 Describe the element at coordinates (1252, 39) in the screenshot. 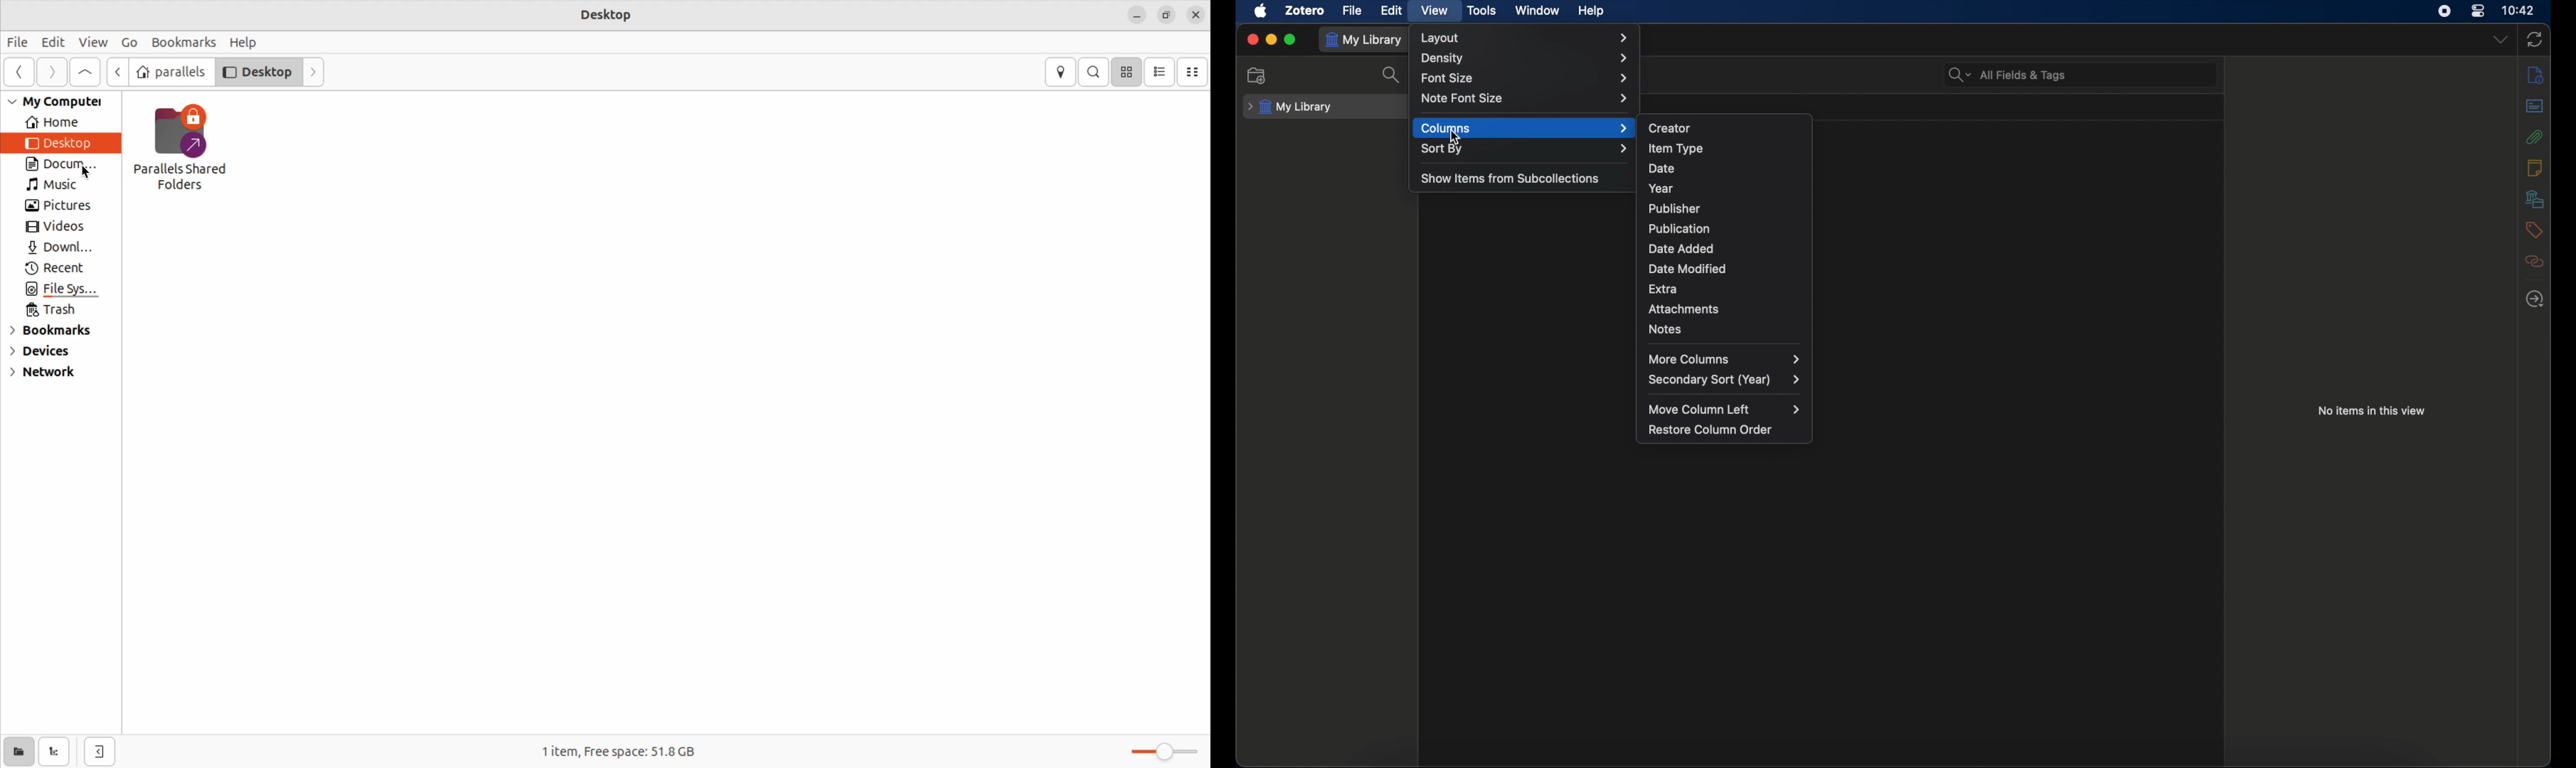

I see `close` at that location.